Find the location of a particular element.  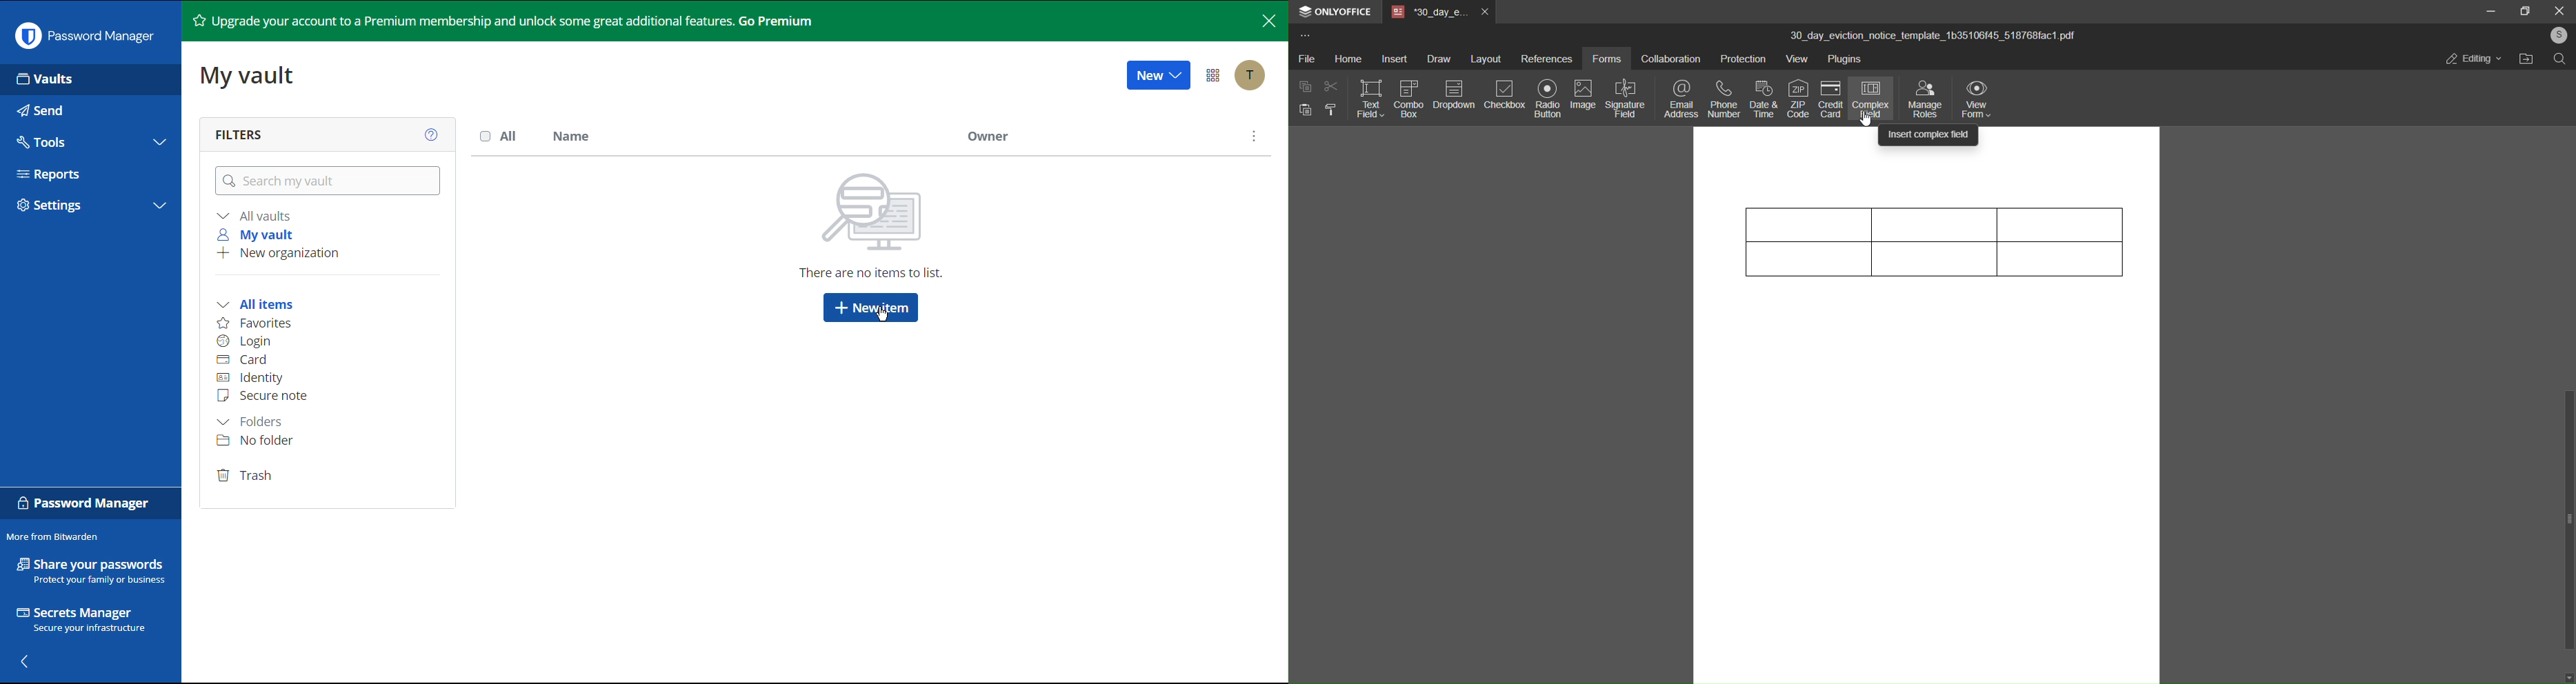

Folders is located at coordinates (252, 422).